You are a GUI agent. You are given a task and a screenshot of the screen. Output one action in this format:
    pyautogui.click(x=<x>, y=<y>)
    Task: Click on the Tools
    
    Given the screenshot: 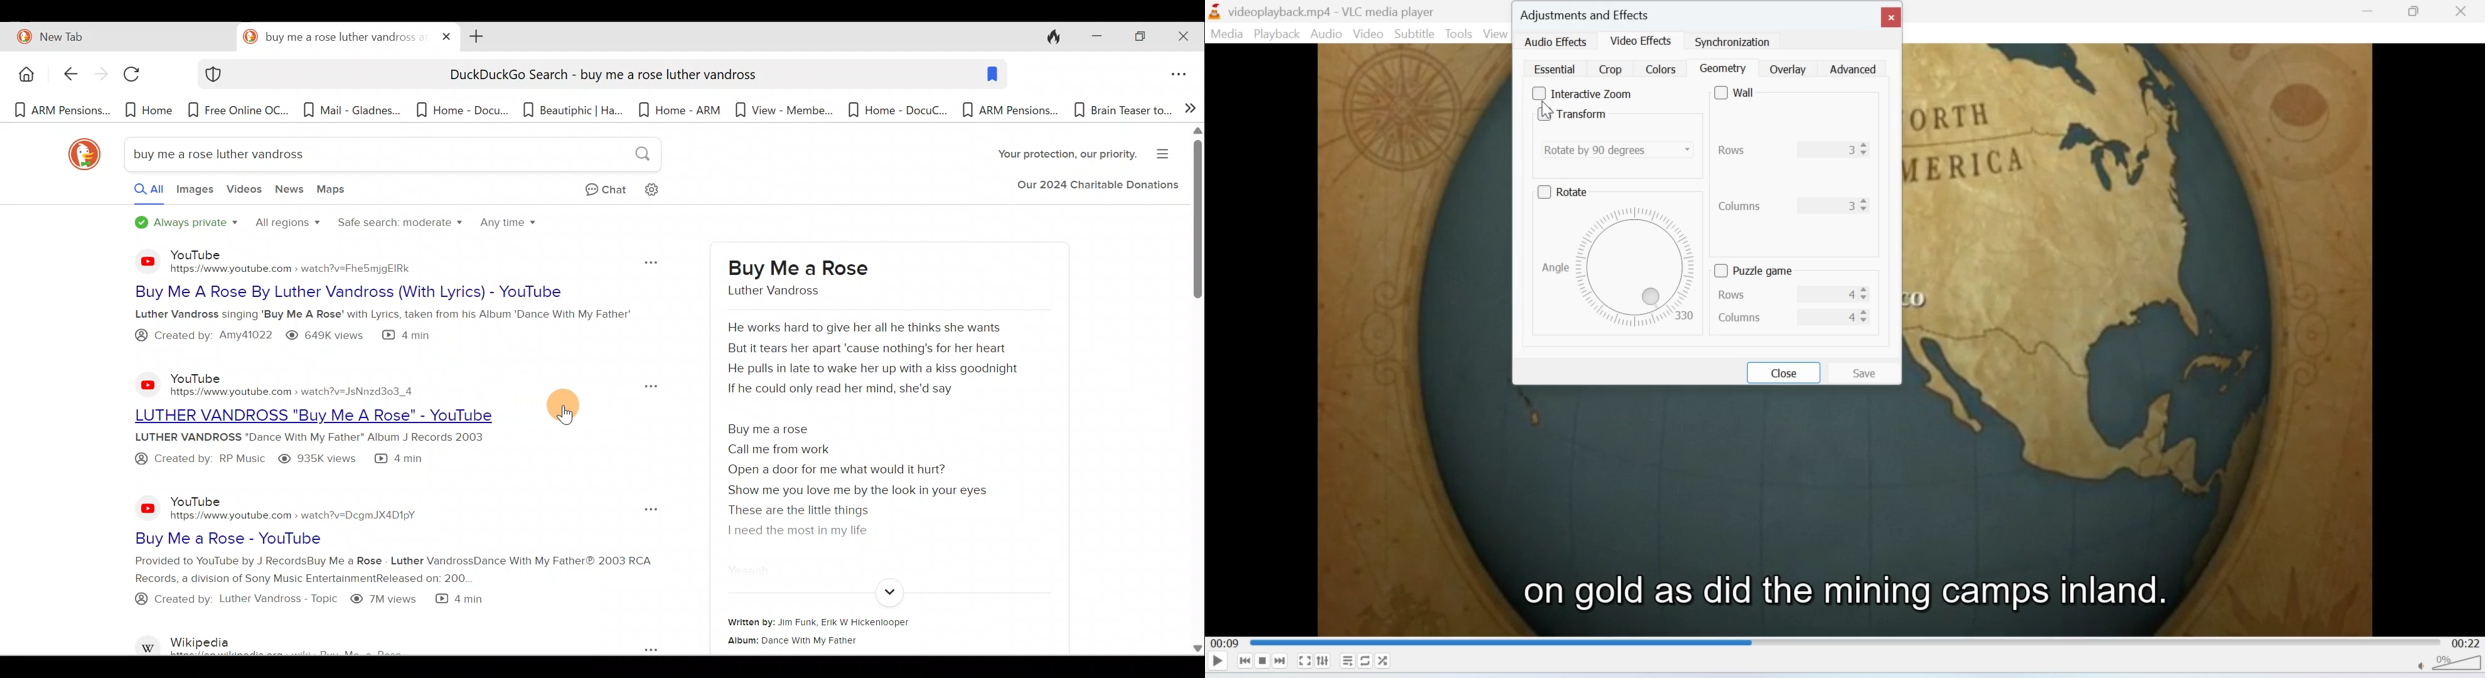 What is the action you would take?
    pyautogui.click(x=1459, y=34)
    